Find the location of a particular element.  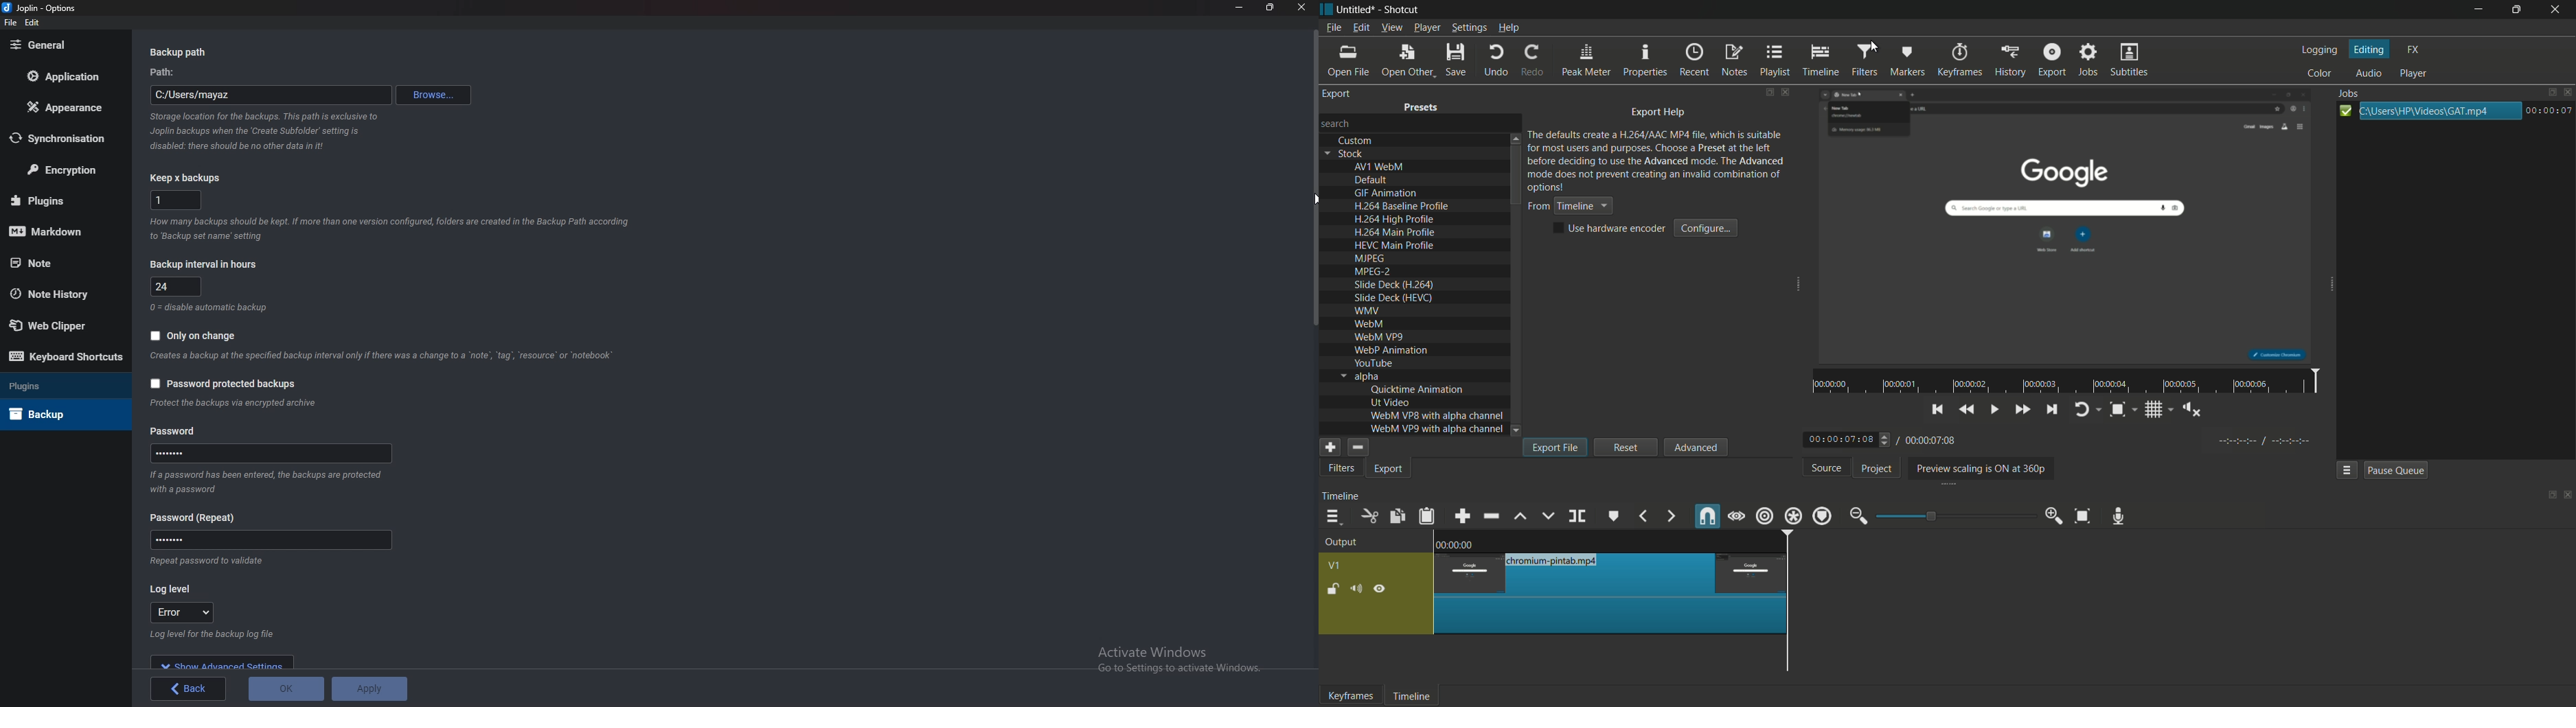

adjustment bar is located at coordinates (1956, 516).